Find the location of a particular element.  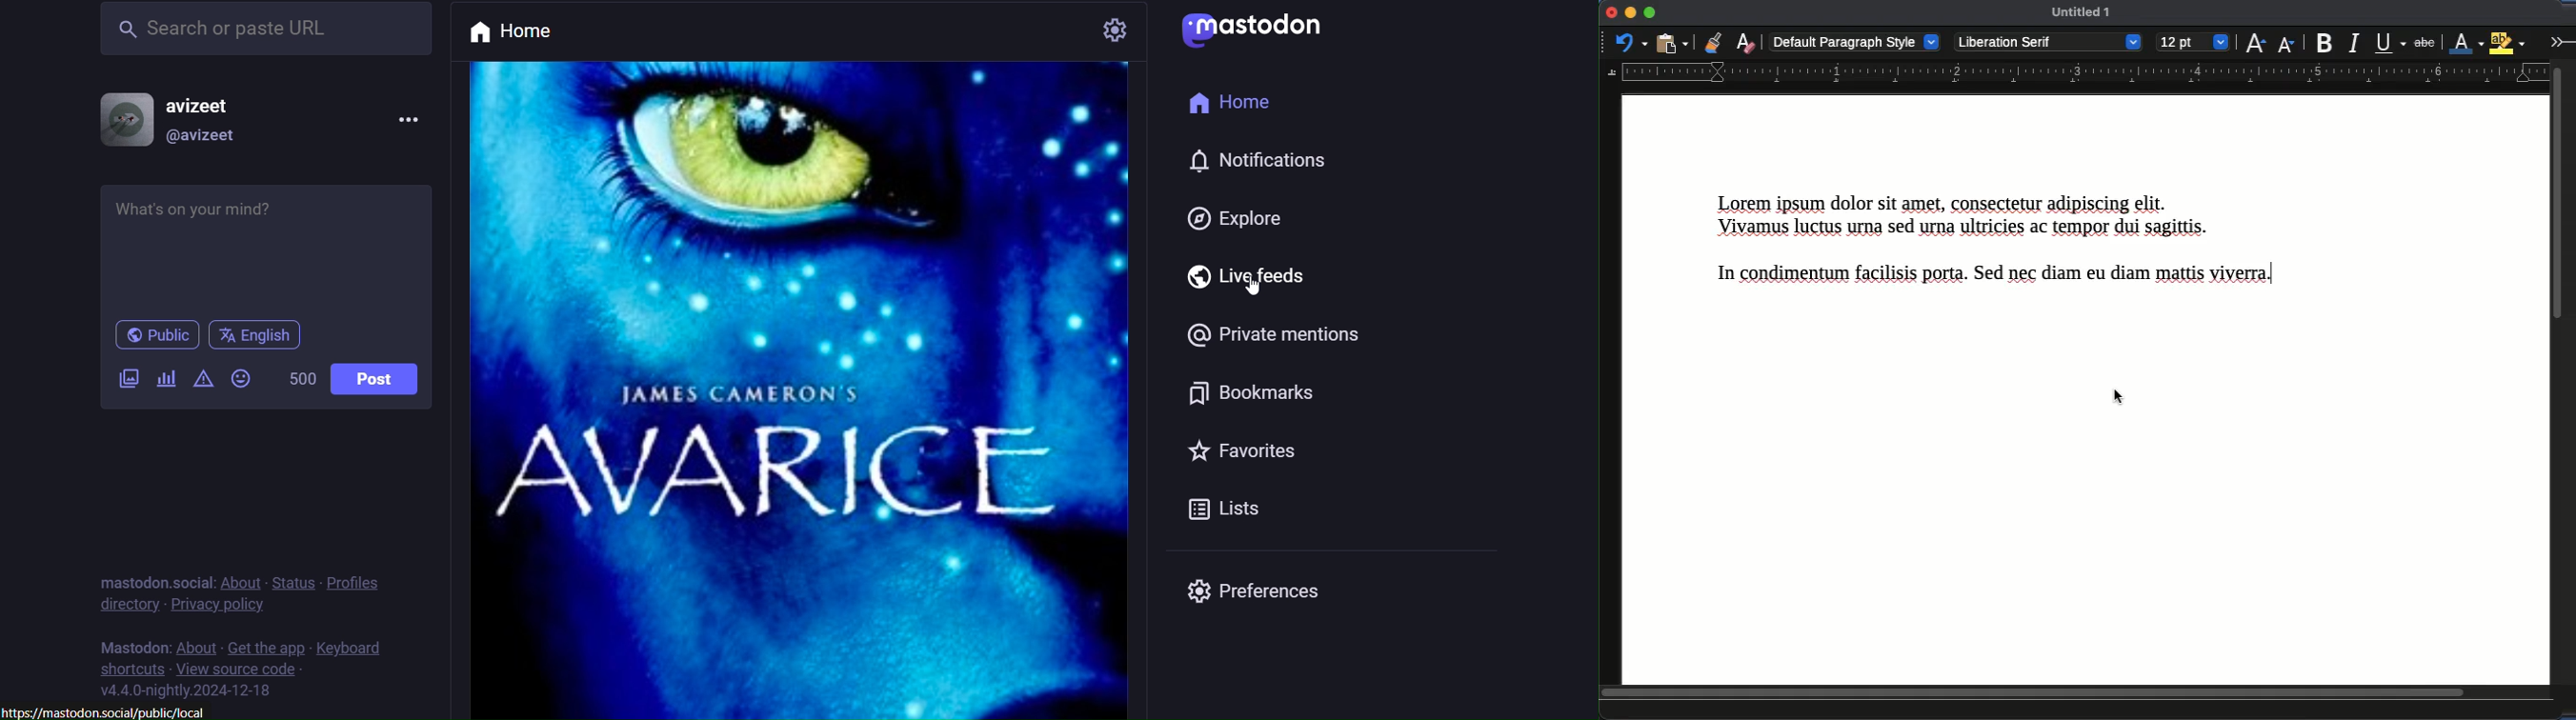

paste is located at coordinates (1674, 42).